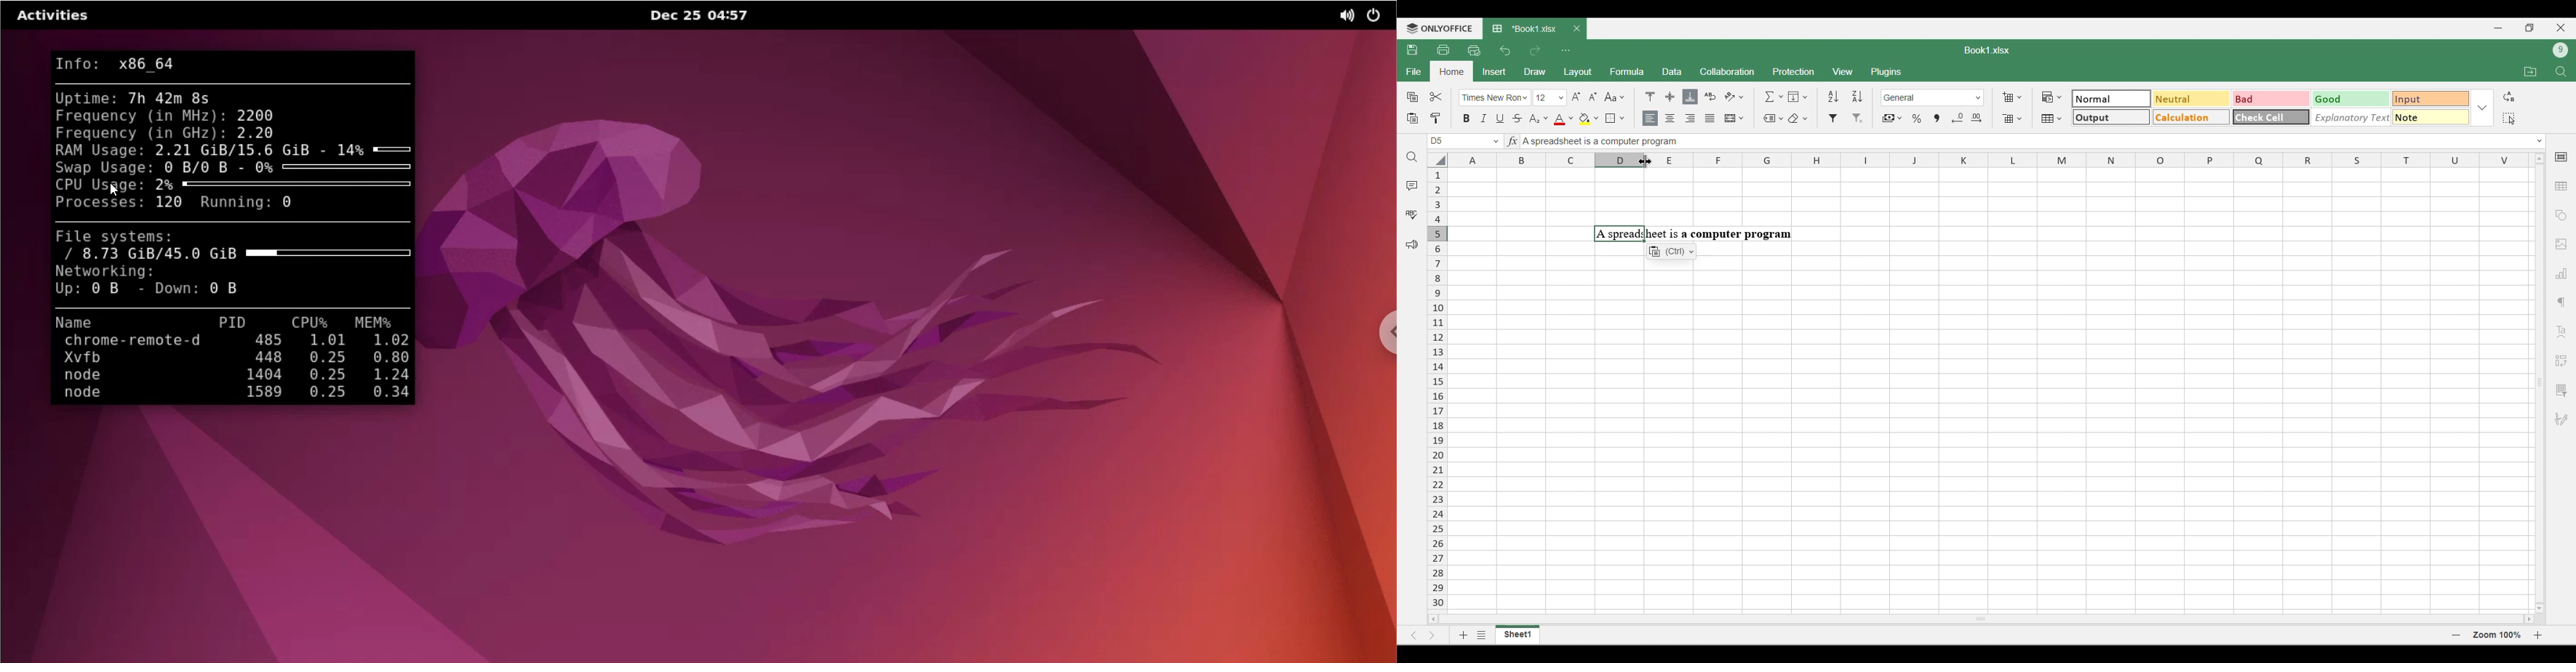 This screenshot has width=2576, height=672. Describe the element at coordinates (1958, 118) in the screenshot. I see `Decrease decimal` at that location.